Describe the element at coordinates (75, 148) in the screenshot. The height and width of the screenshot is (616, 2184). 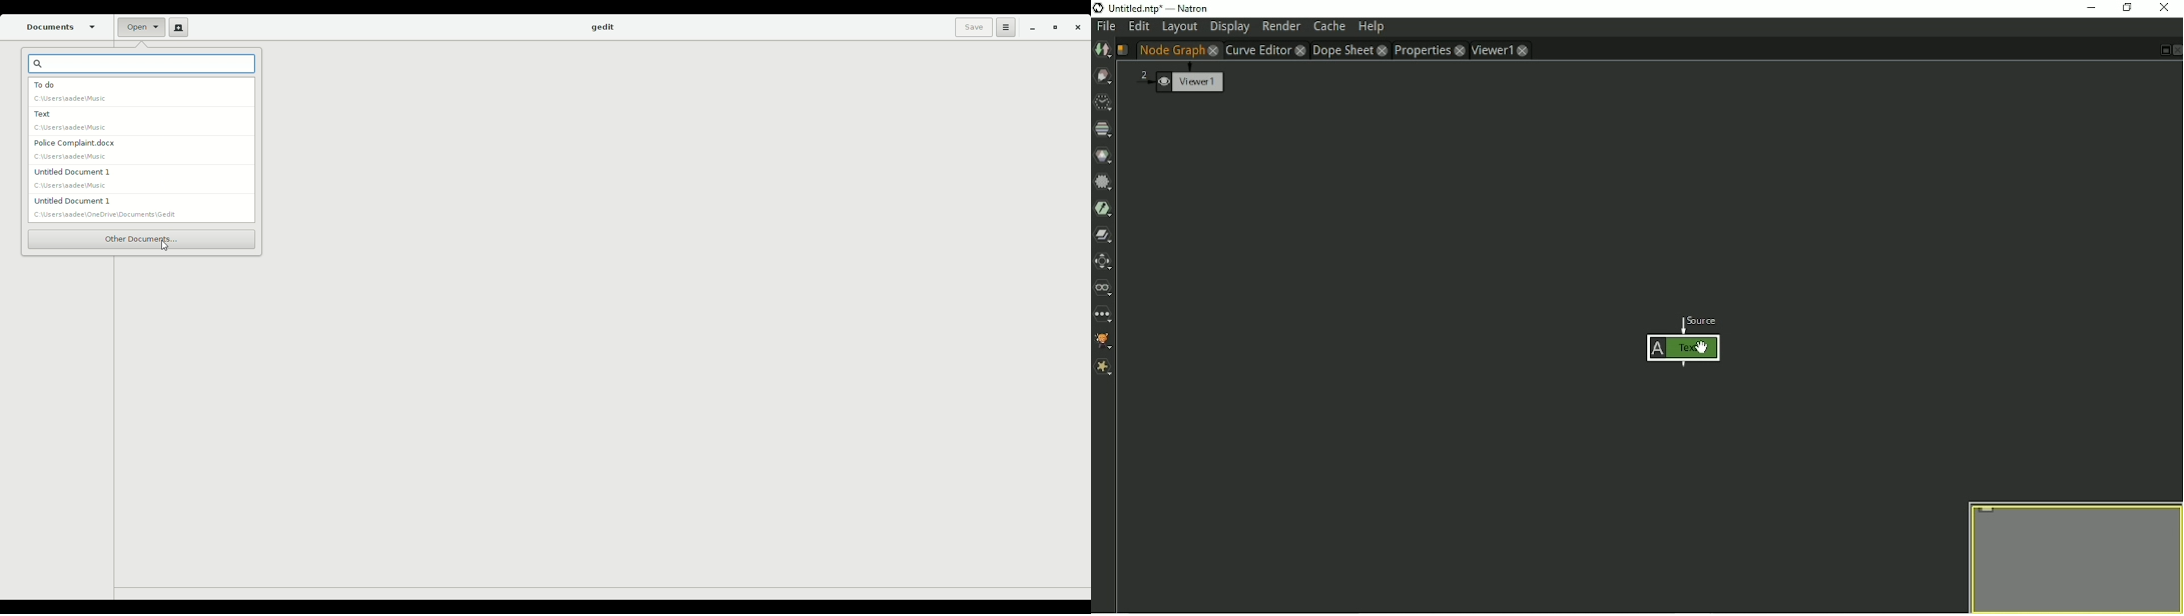
I see `Police complaint.docx` at that location.